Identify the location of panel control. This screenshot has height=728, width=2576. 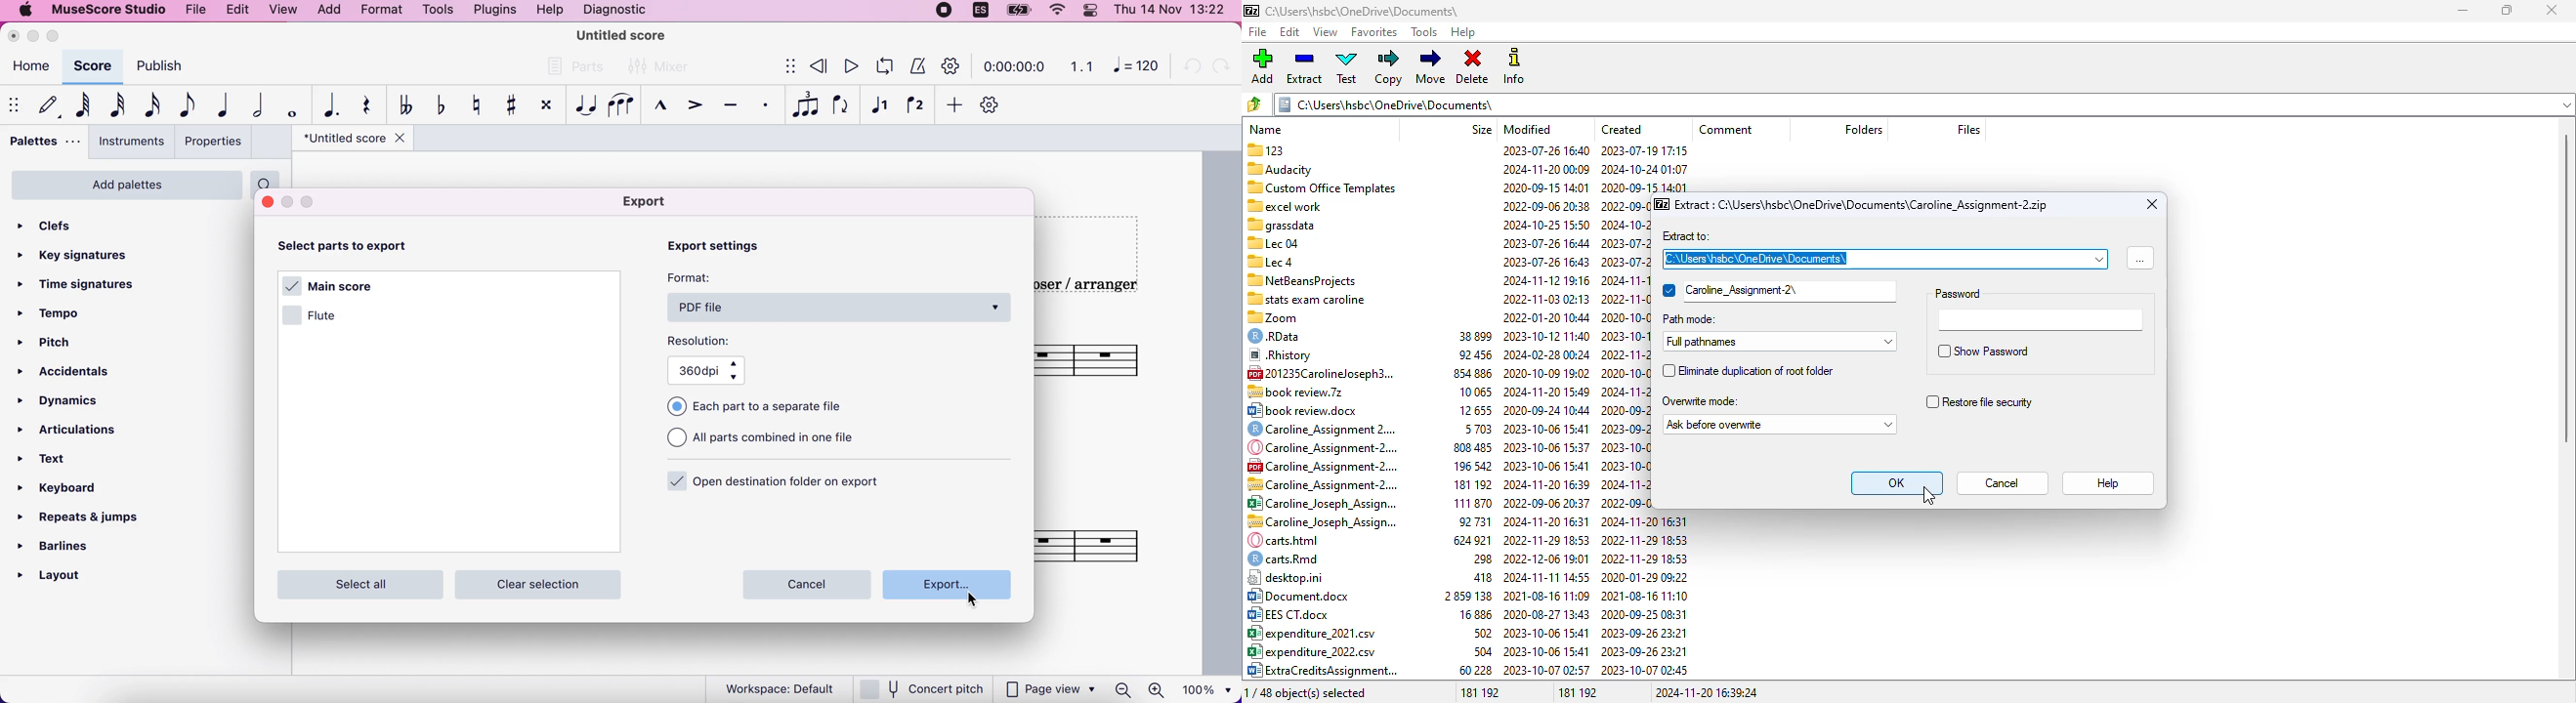
(1091, 12).